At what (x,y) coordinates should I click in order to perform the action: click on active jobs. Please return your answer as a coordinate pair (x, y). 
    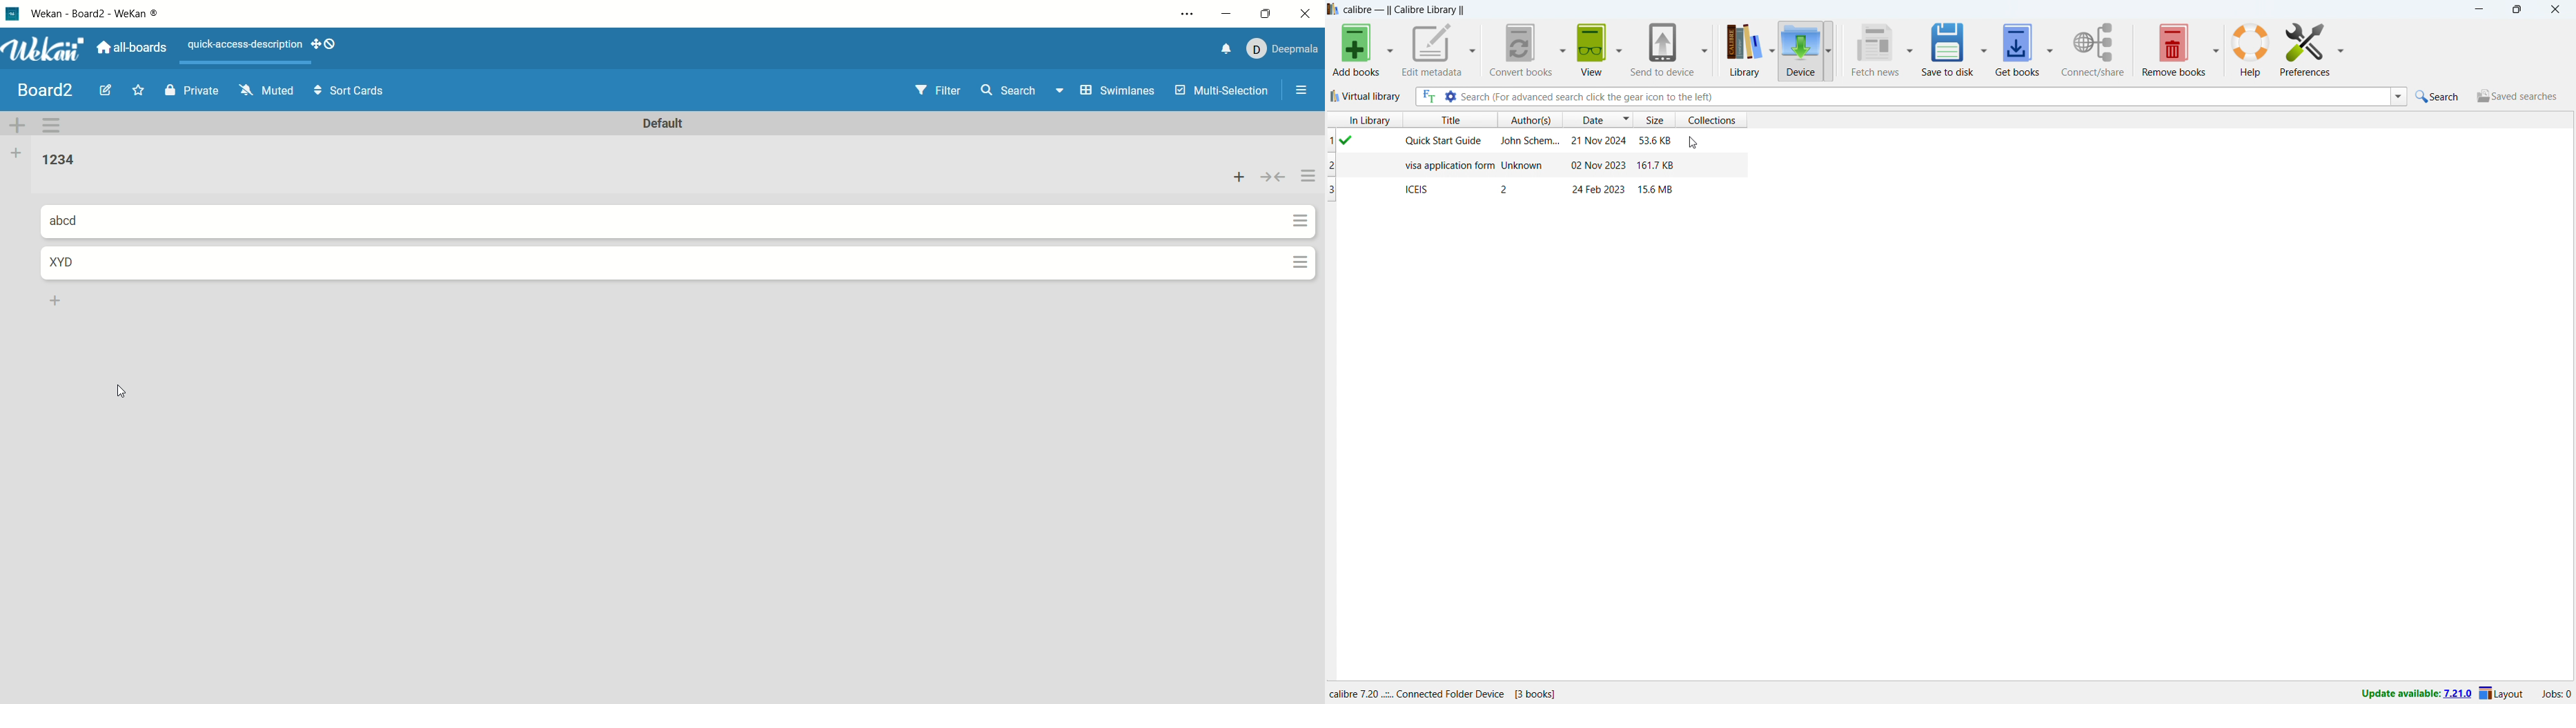
    Looking at the image, I should click on (2556, 696).